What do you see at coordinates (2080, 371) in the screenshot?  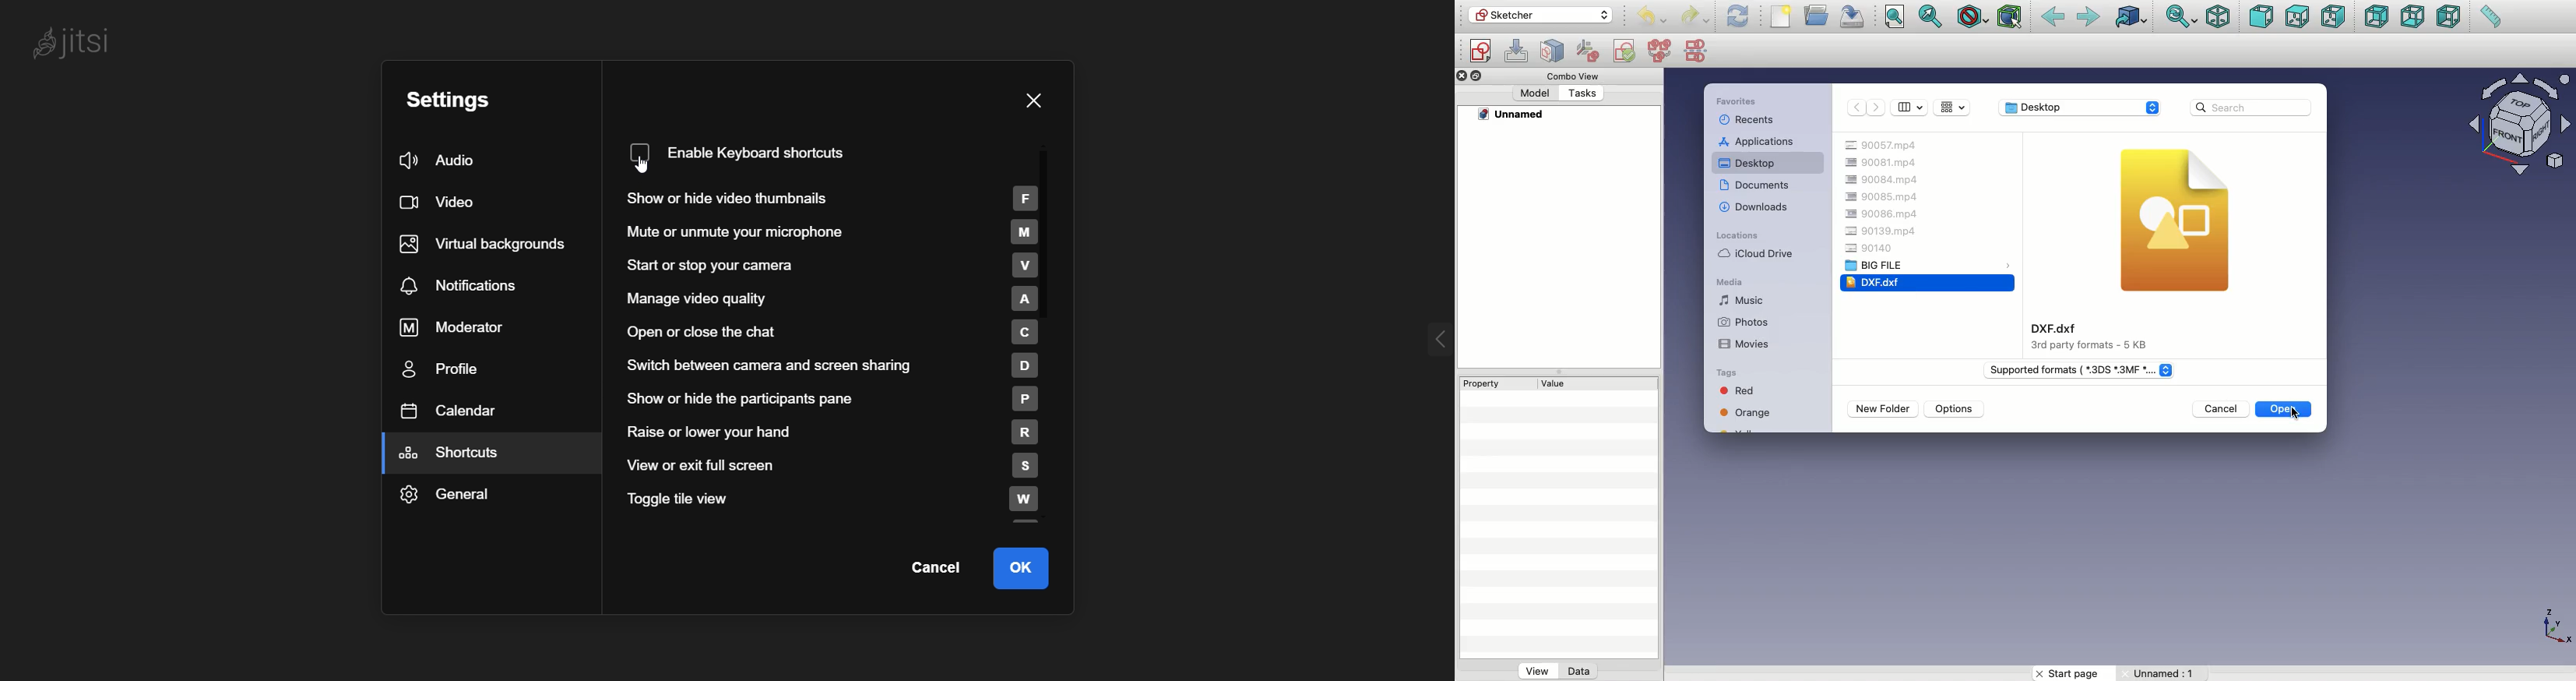 I see `File type` at bounding box center [2080, 371].